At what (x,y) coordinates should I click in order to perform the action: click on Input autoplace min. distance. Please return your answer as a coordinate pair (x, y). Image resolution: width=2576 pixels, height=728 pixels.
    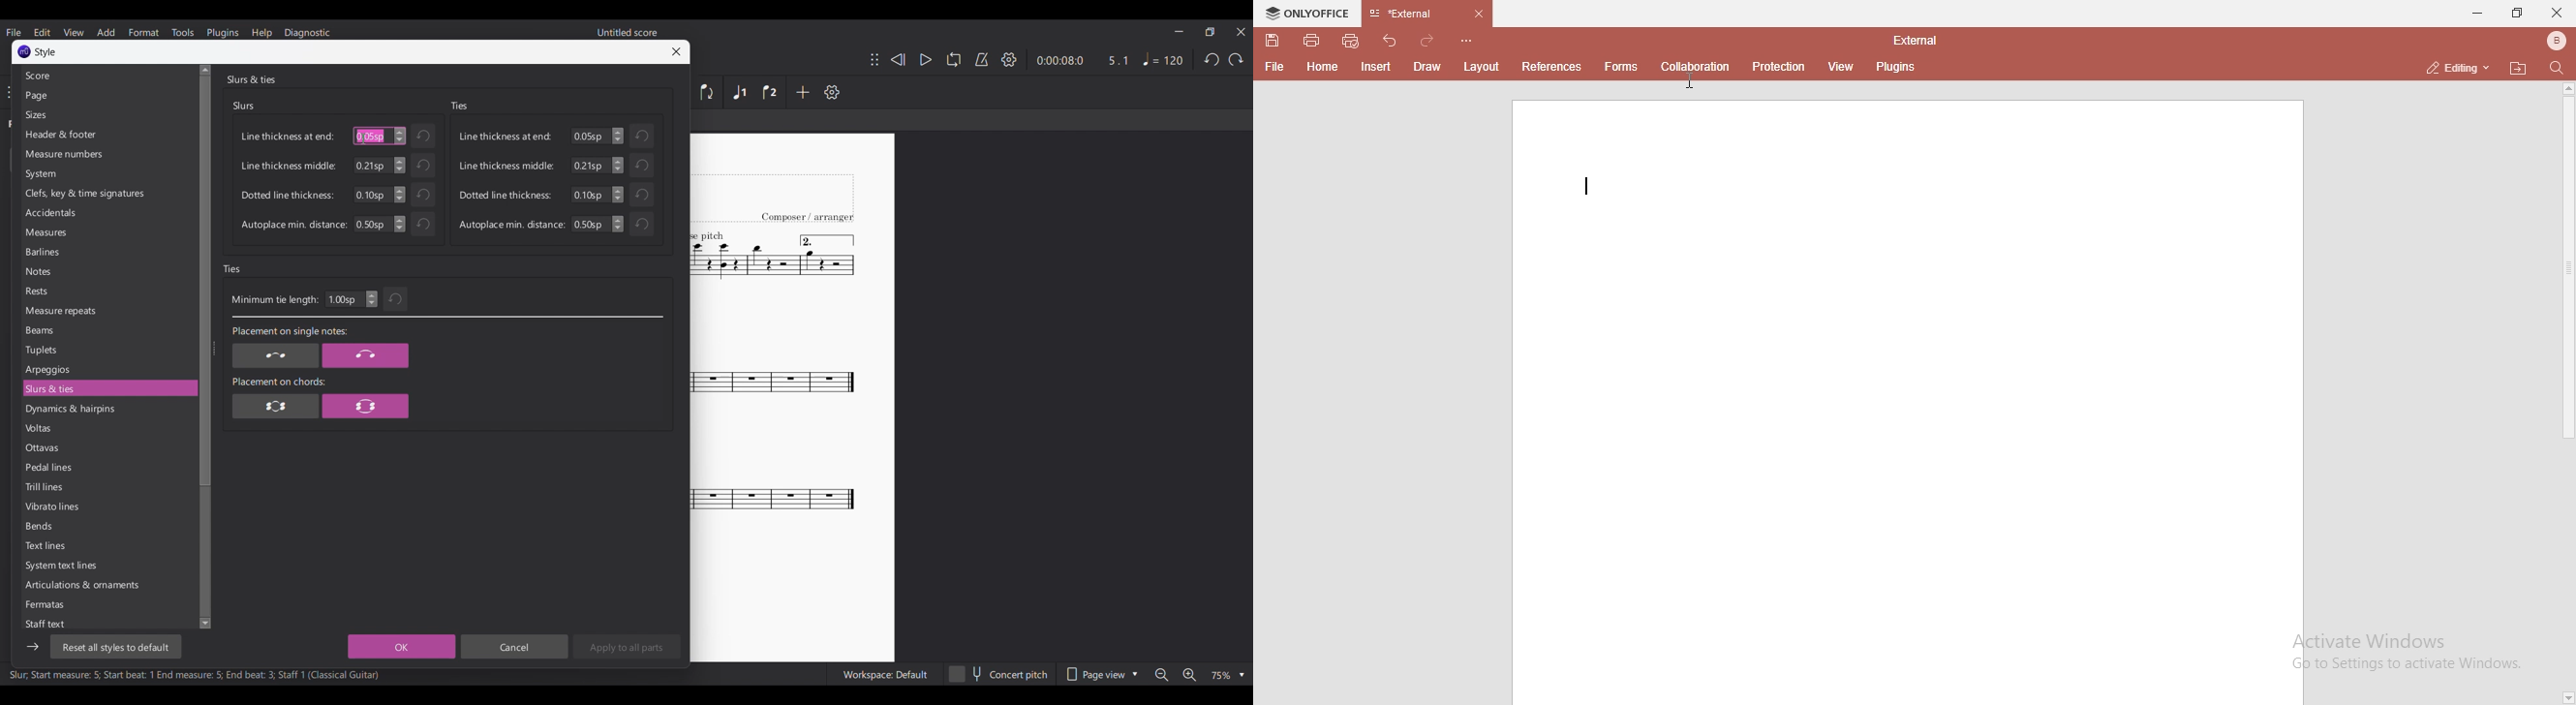
    Looking at the image, I should click on (590, 224).